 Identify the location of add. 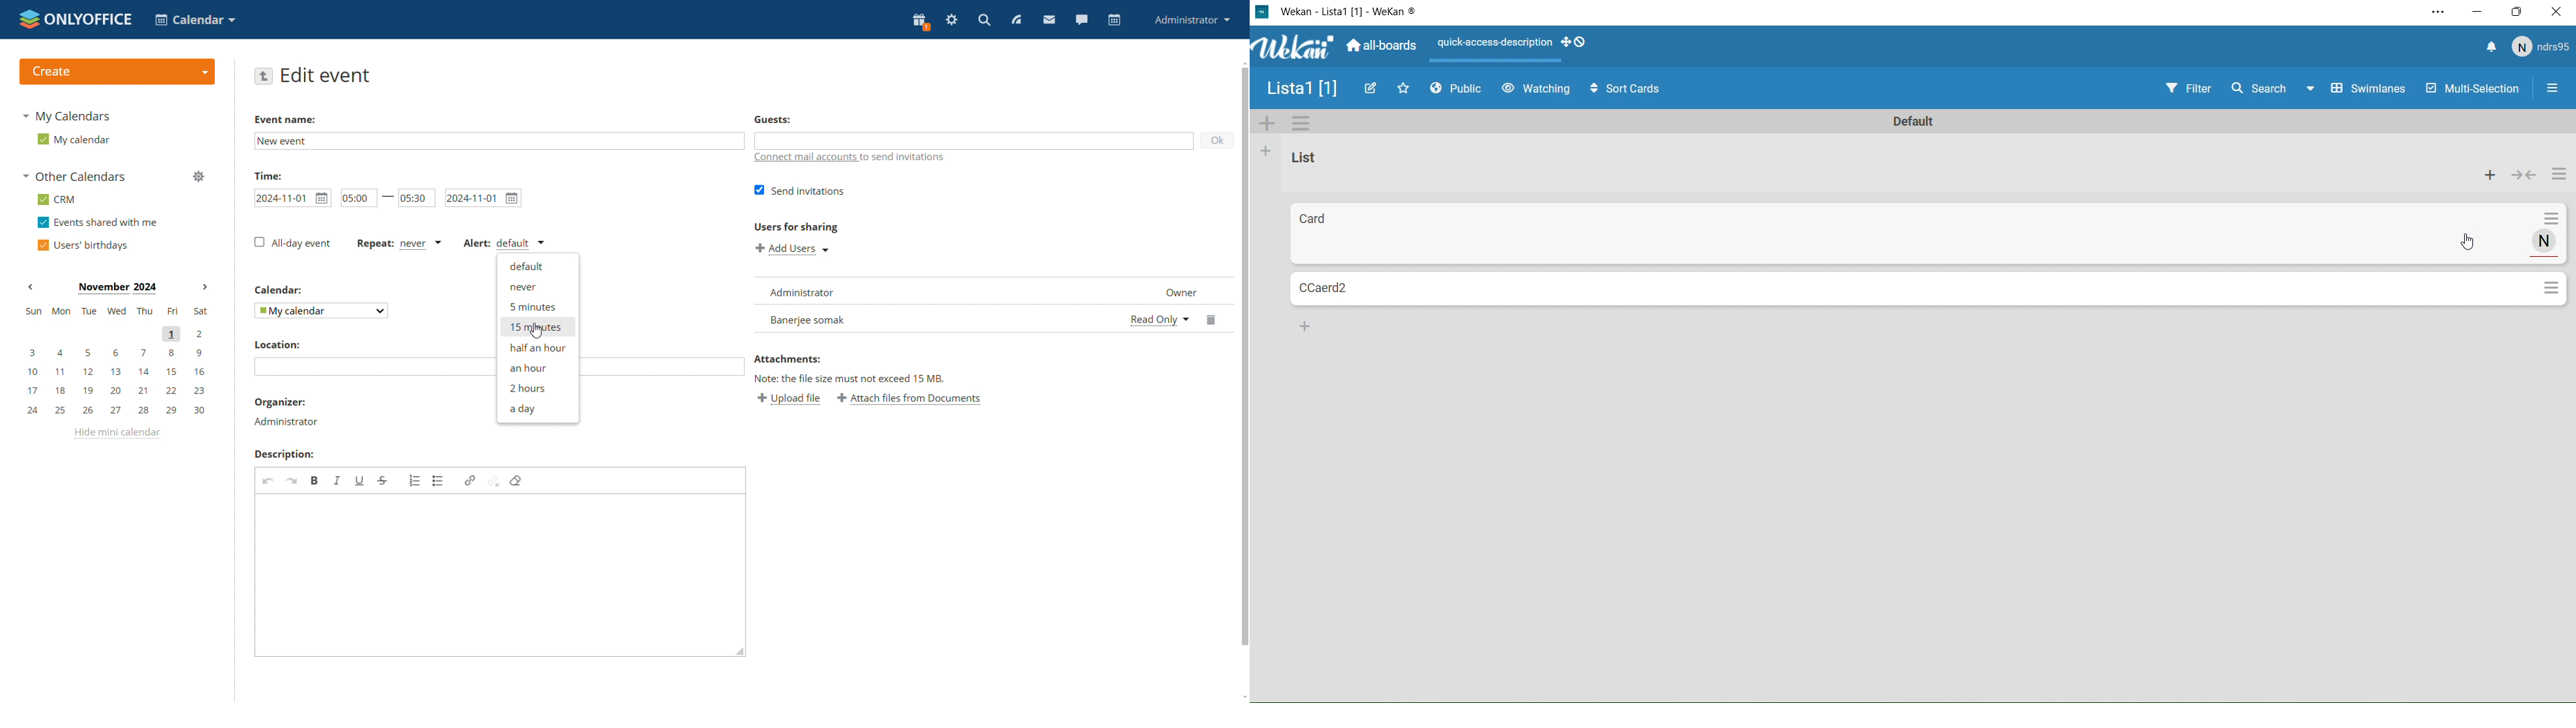
(1308, 326).